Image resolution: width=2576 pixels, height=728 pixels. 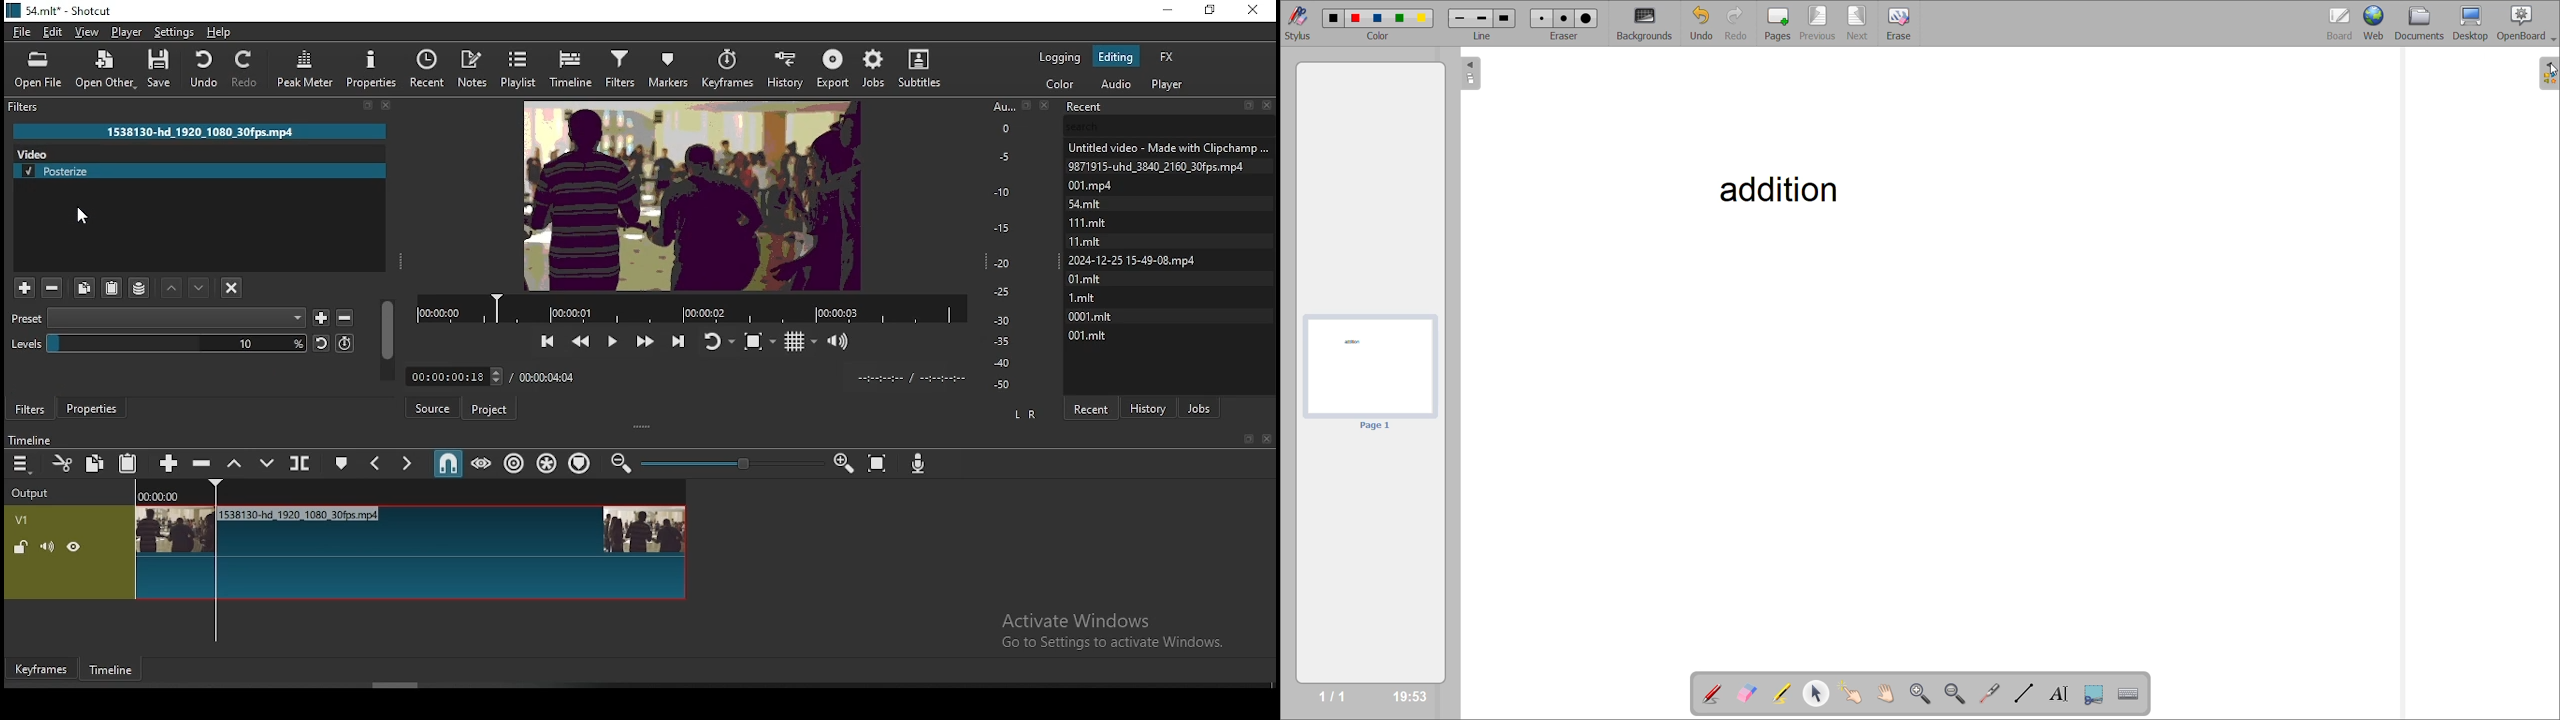 What do you see at coordinates (1118, 87) in the screenshot?
I see `audio` at bounding box center [1118, 87].